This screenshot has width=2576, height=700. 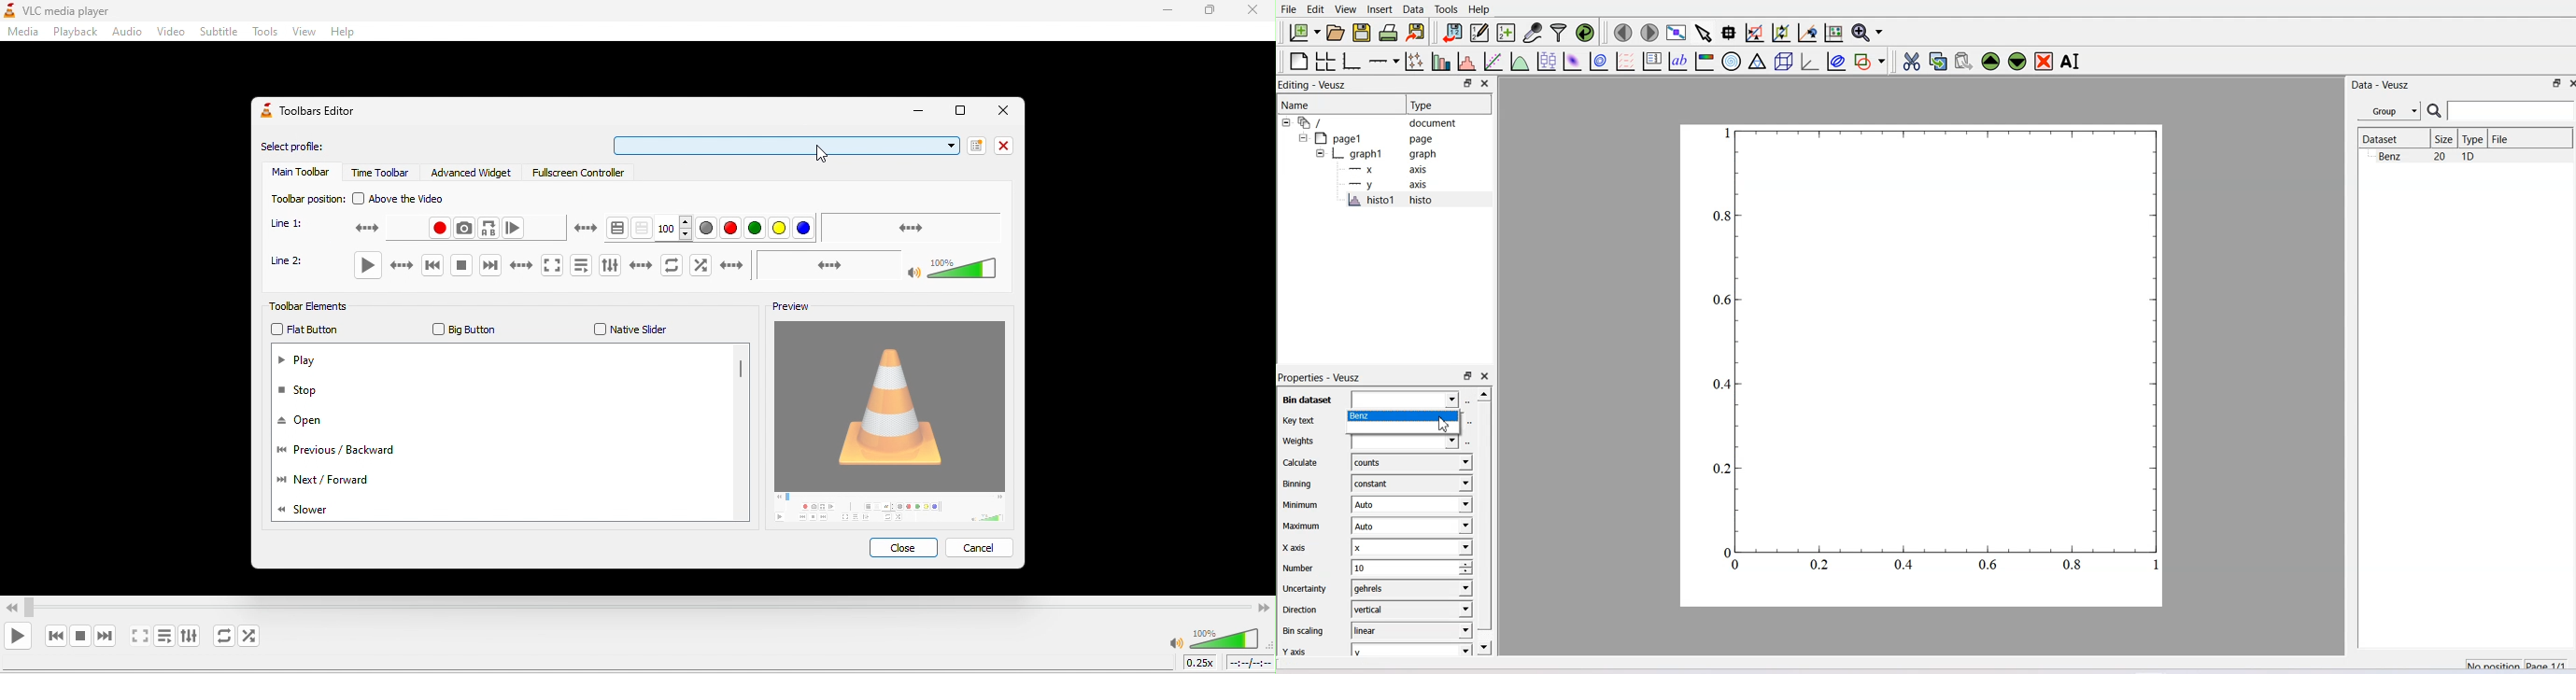 I want to click on Save a document, so click(x=1362, y=33).